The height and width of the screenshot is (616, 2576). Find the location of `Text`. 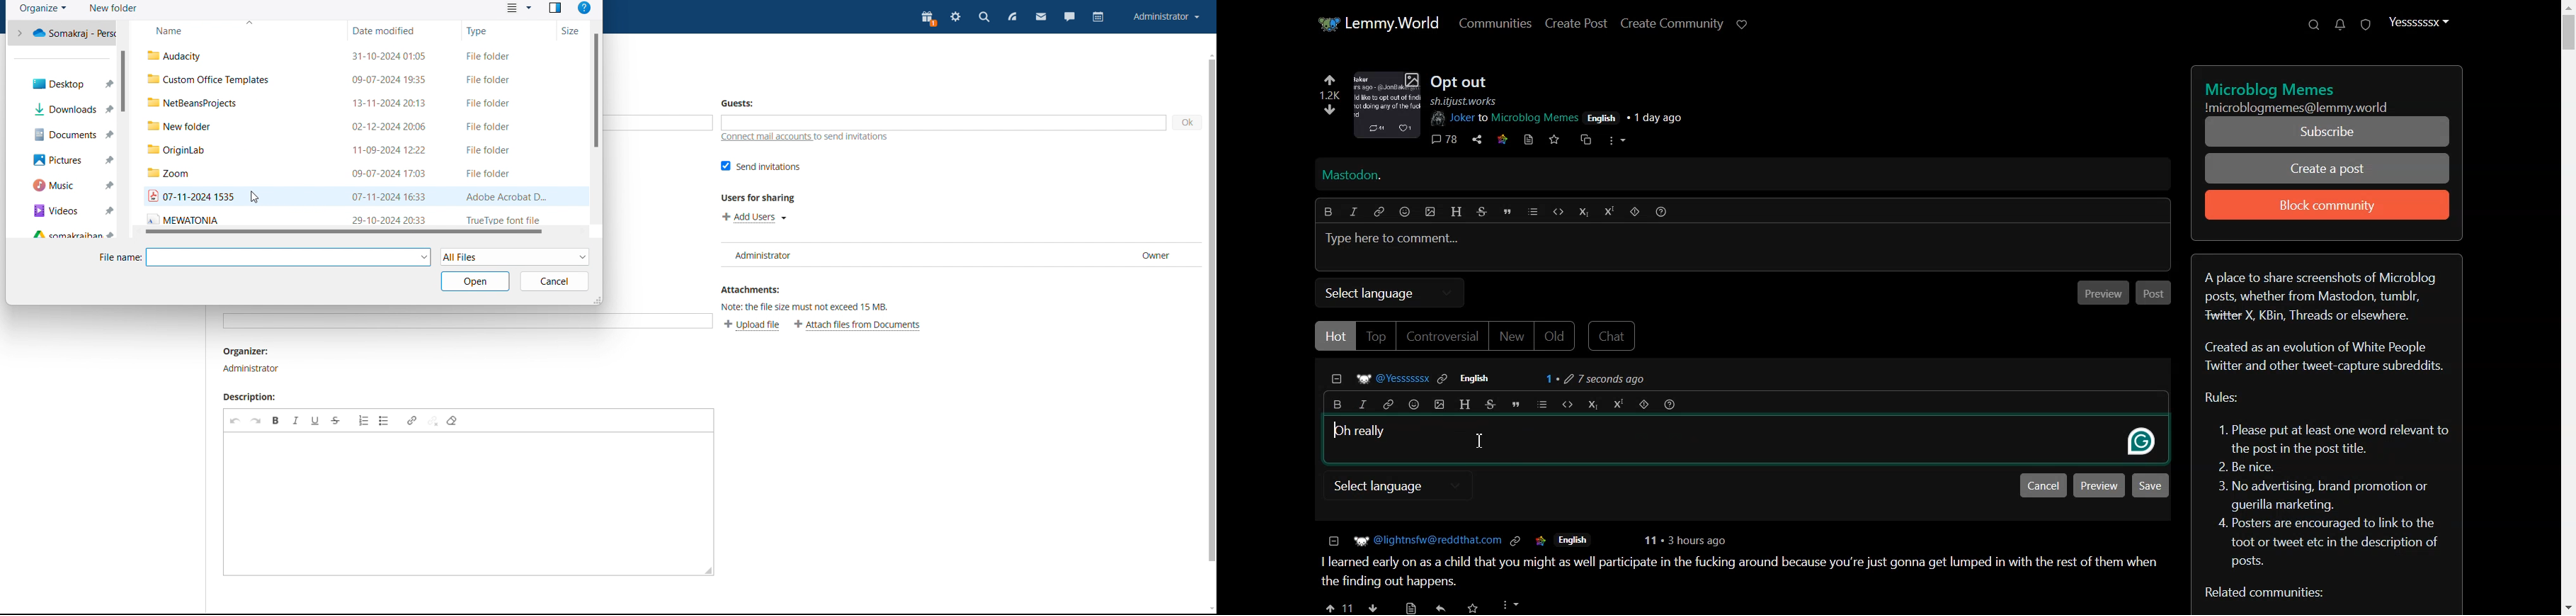

Text is located at coordinates (2311, 108).